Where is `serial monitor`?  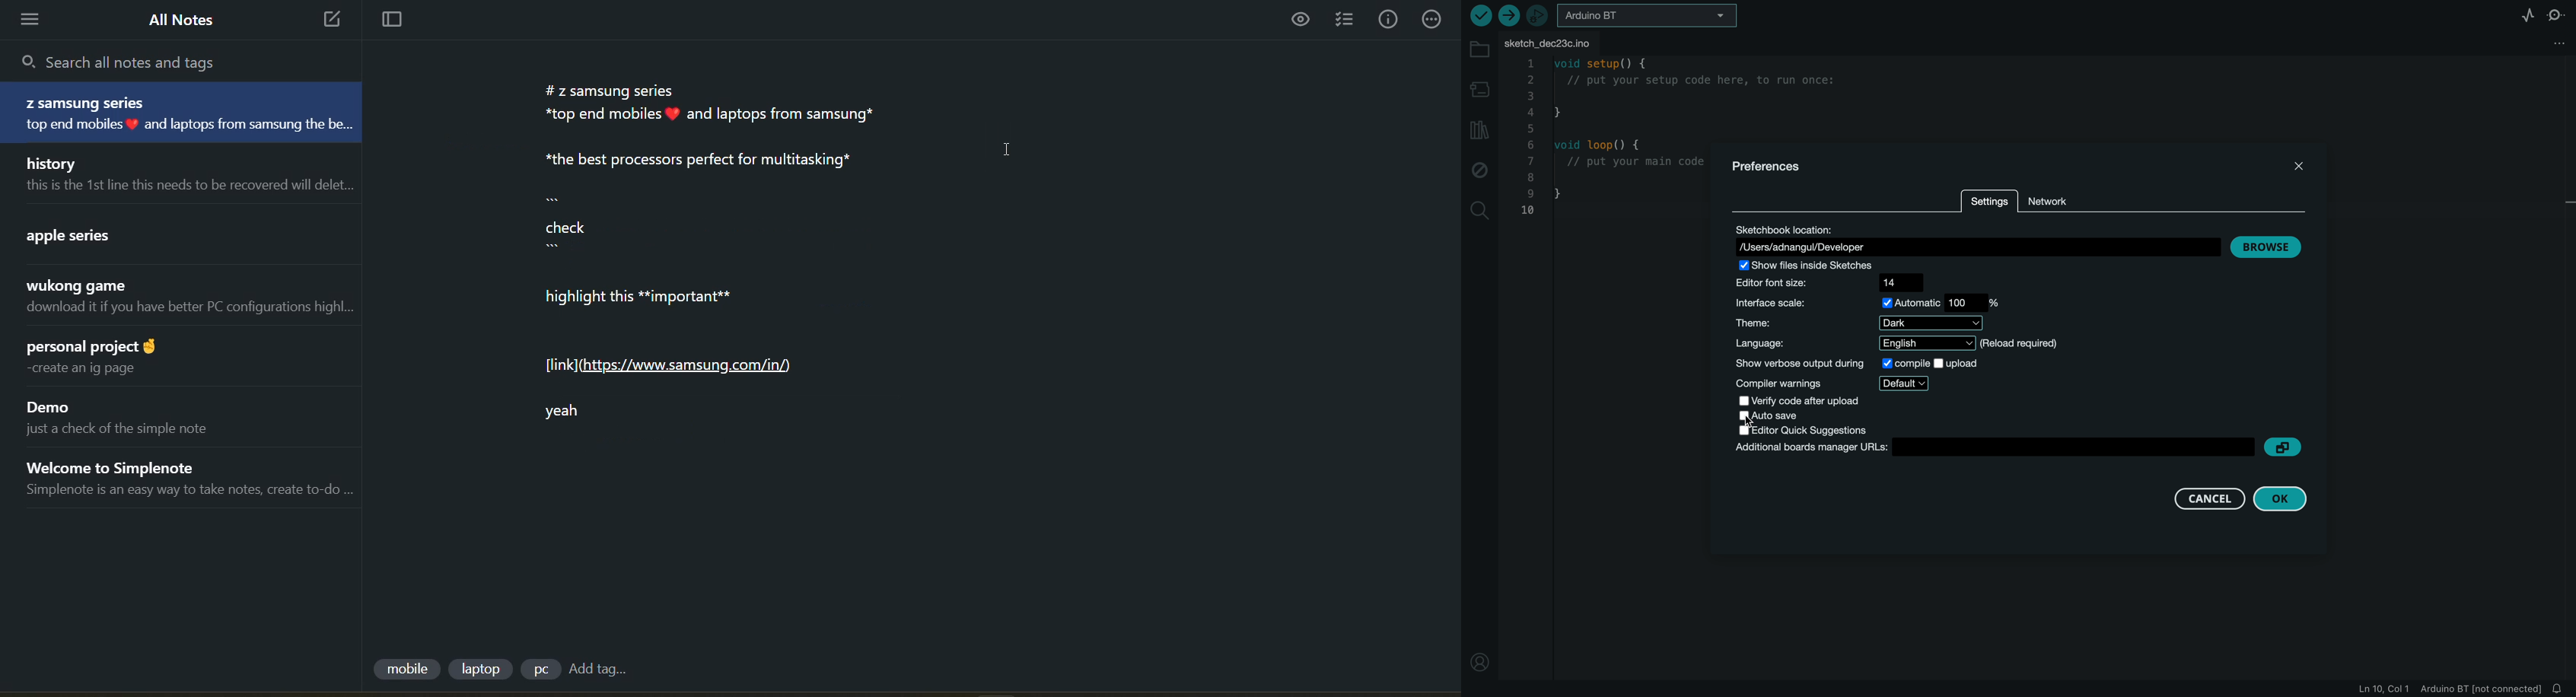 serial monitor is located at coordinates (2556, 15).